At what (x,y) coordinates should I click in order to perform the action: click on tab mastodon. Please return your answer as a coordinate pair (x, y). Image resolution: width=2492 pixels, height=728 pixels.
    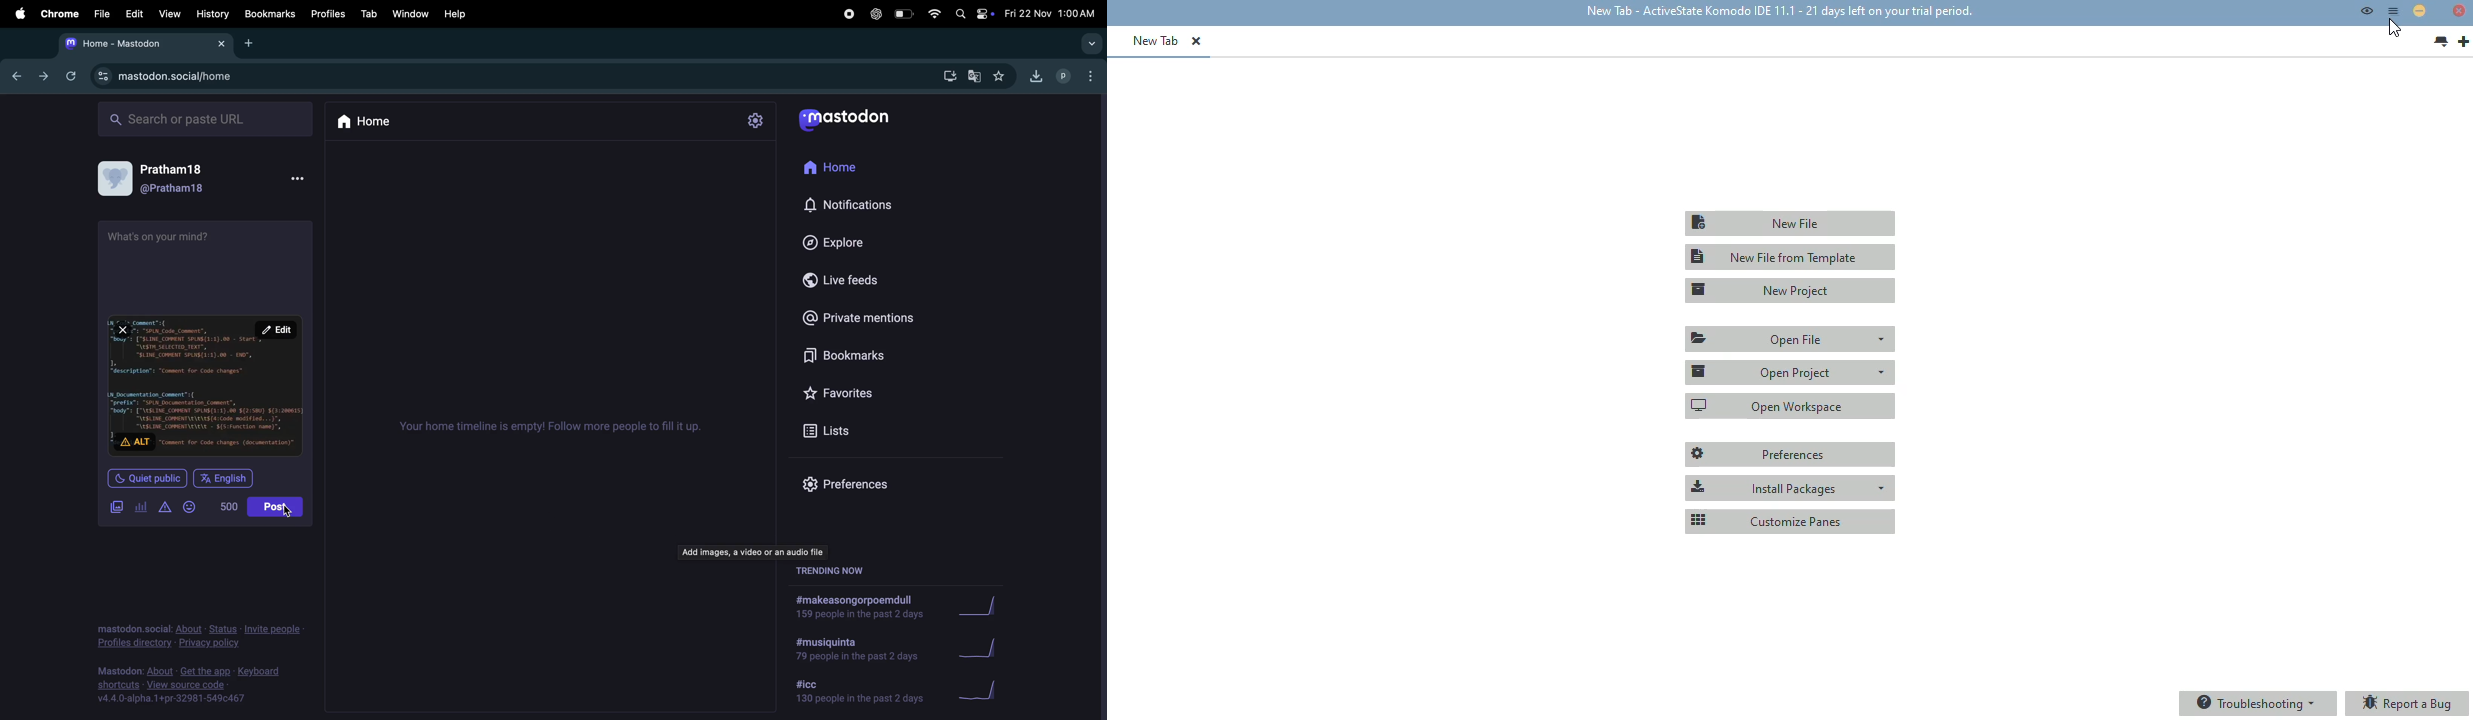
    Looking at the image, I should click on (132, 44).